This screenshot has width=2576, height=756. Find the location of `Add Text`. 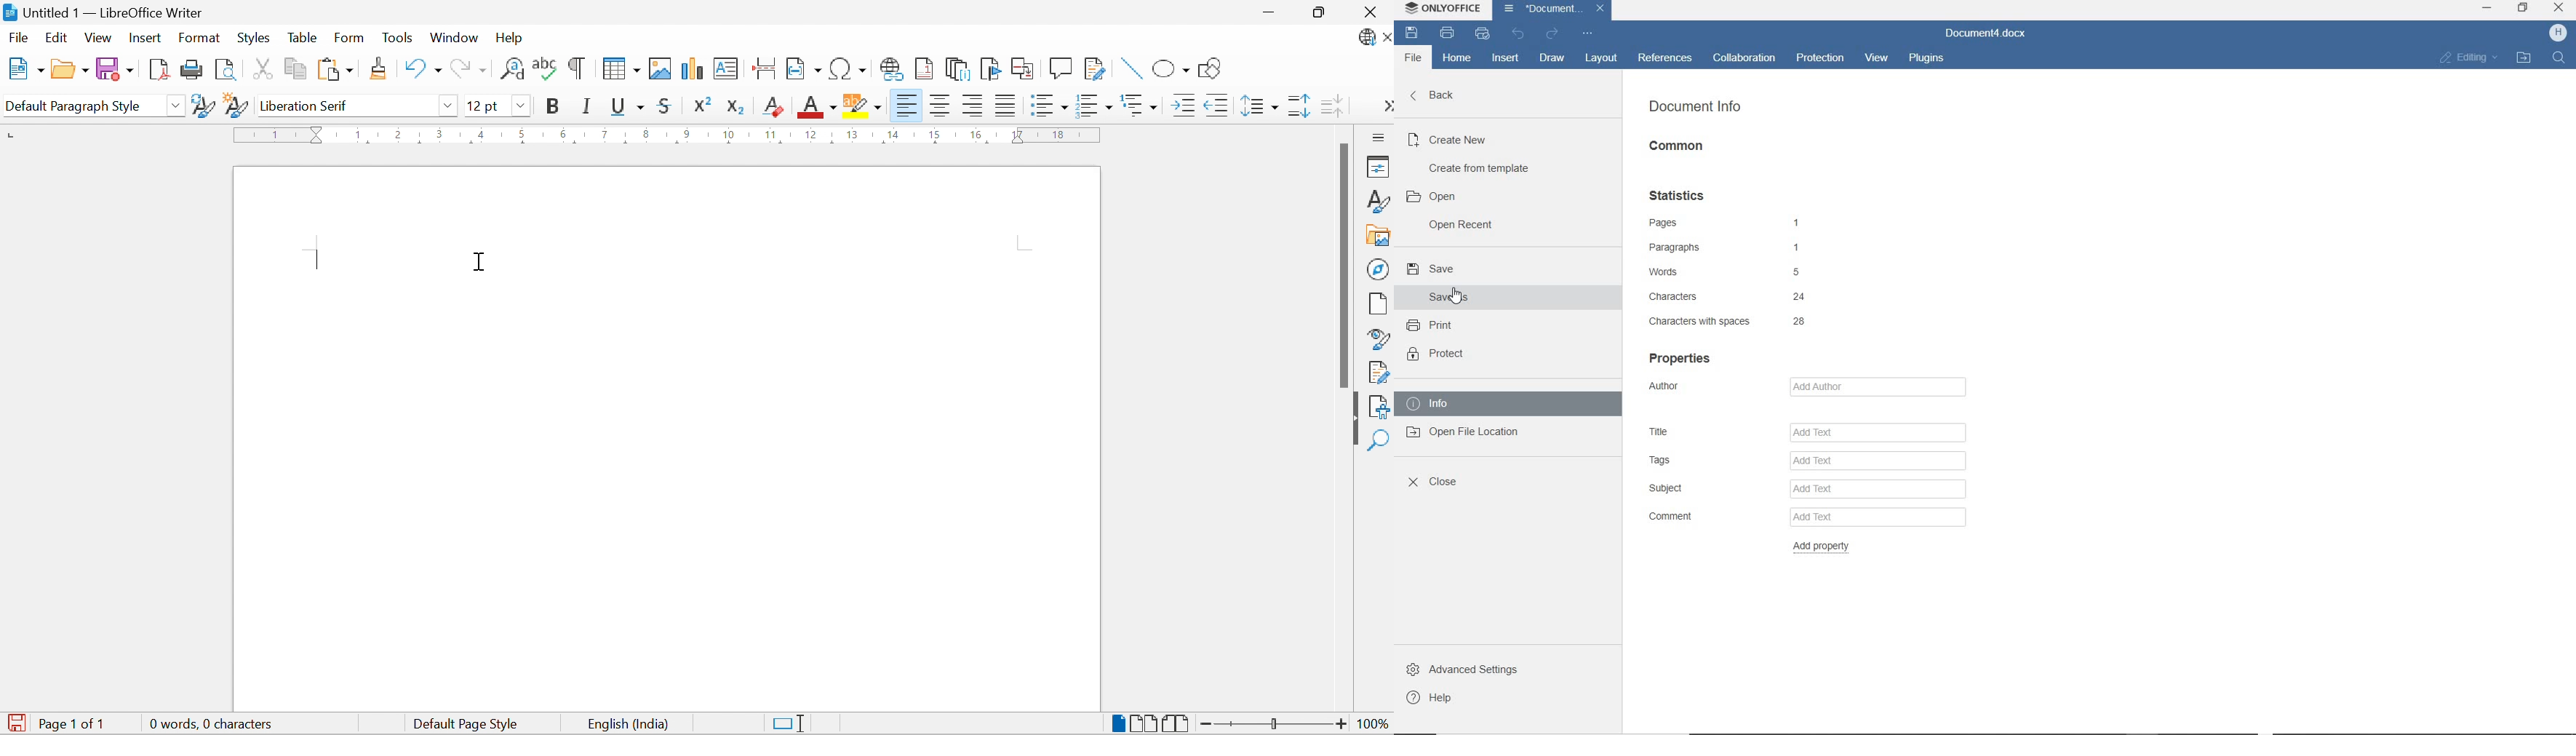

Add Text is located at coordinates (1877, 430).